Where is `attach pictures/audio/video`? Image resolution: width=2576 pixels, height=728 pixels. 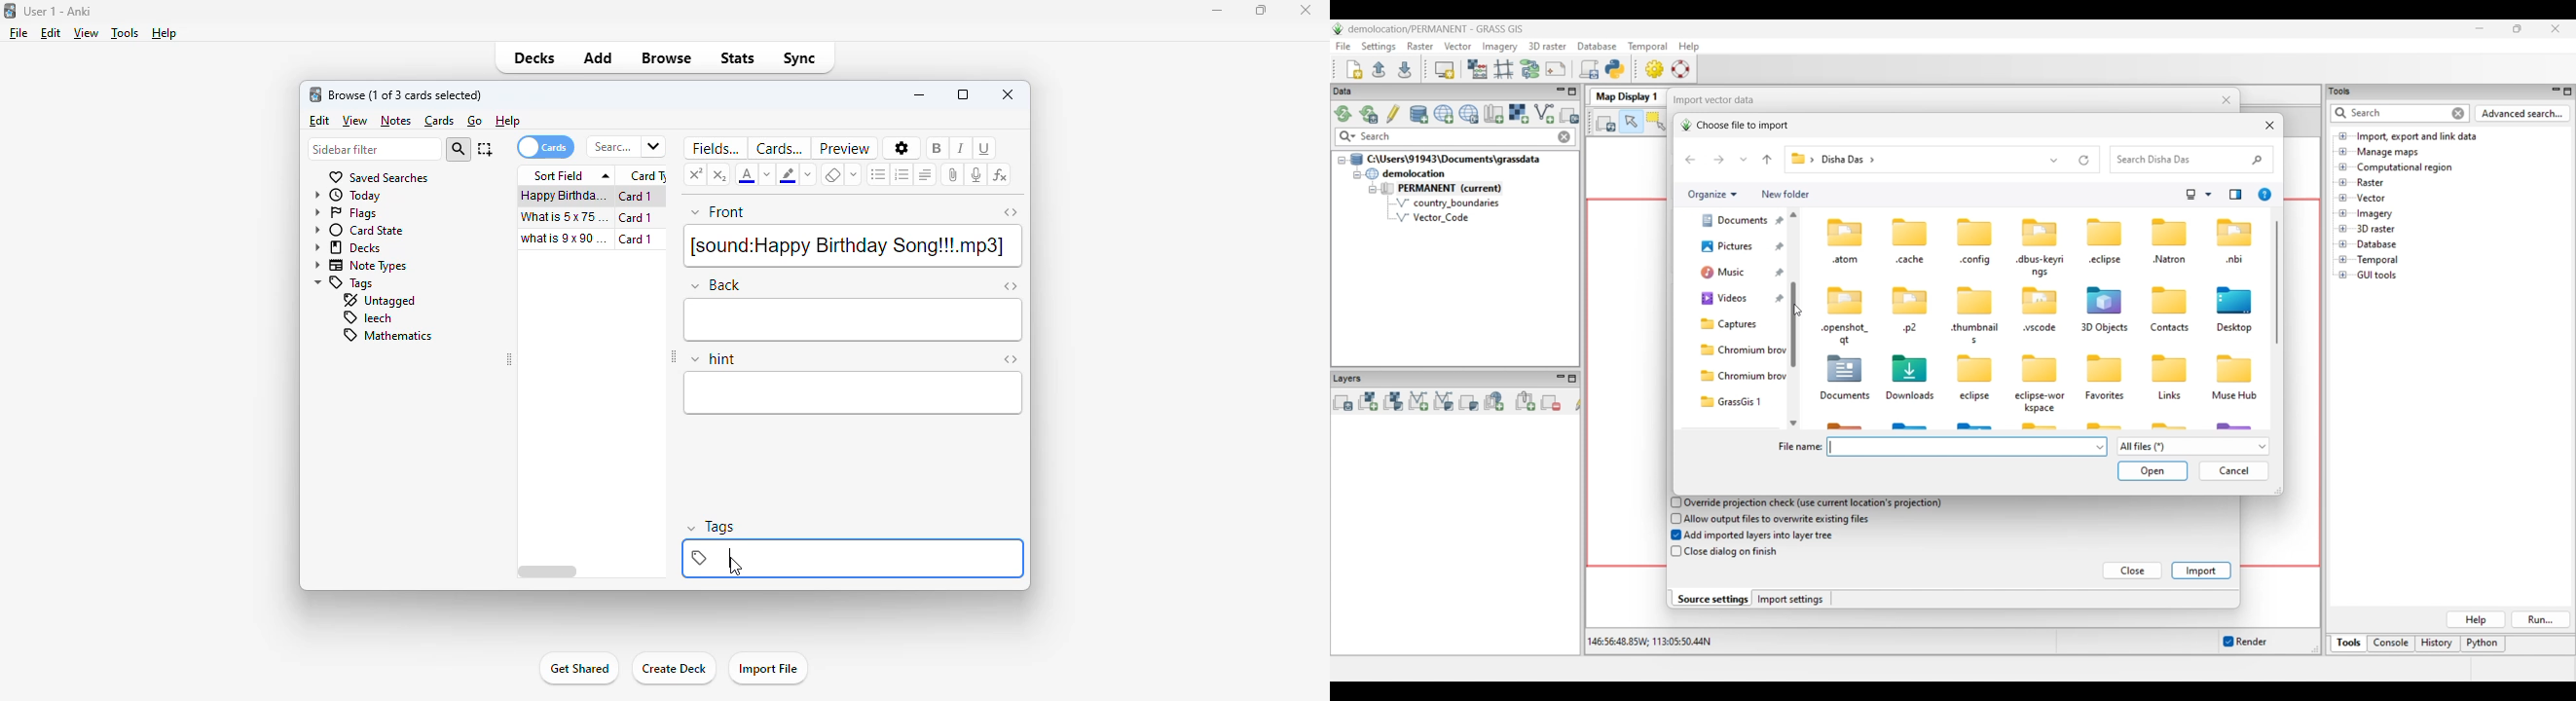 attach pictures/audio/video is located at coordinates (952, 175).